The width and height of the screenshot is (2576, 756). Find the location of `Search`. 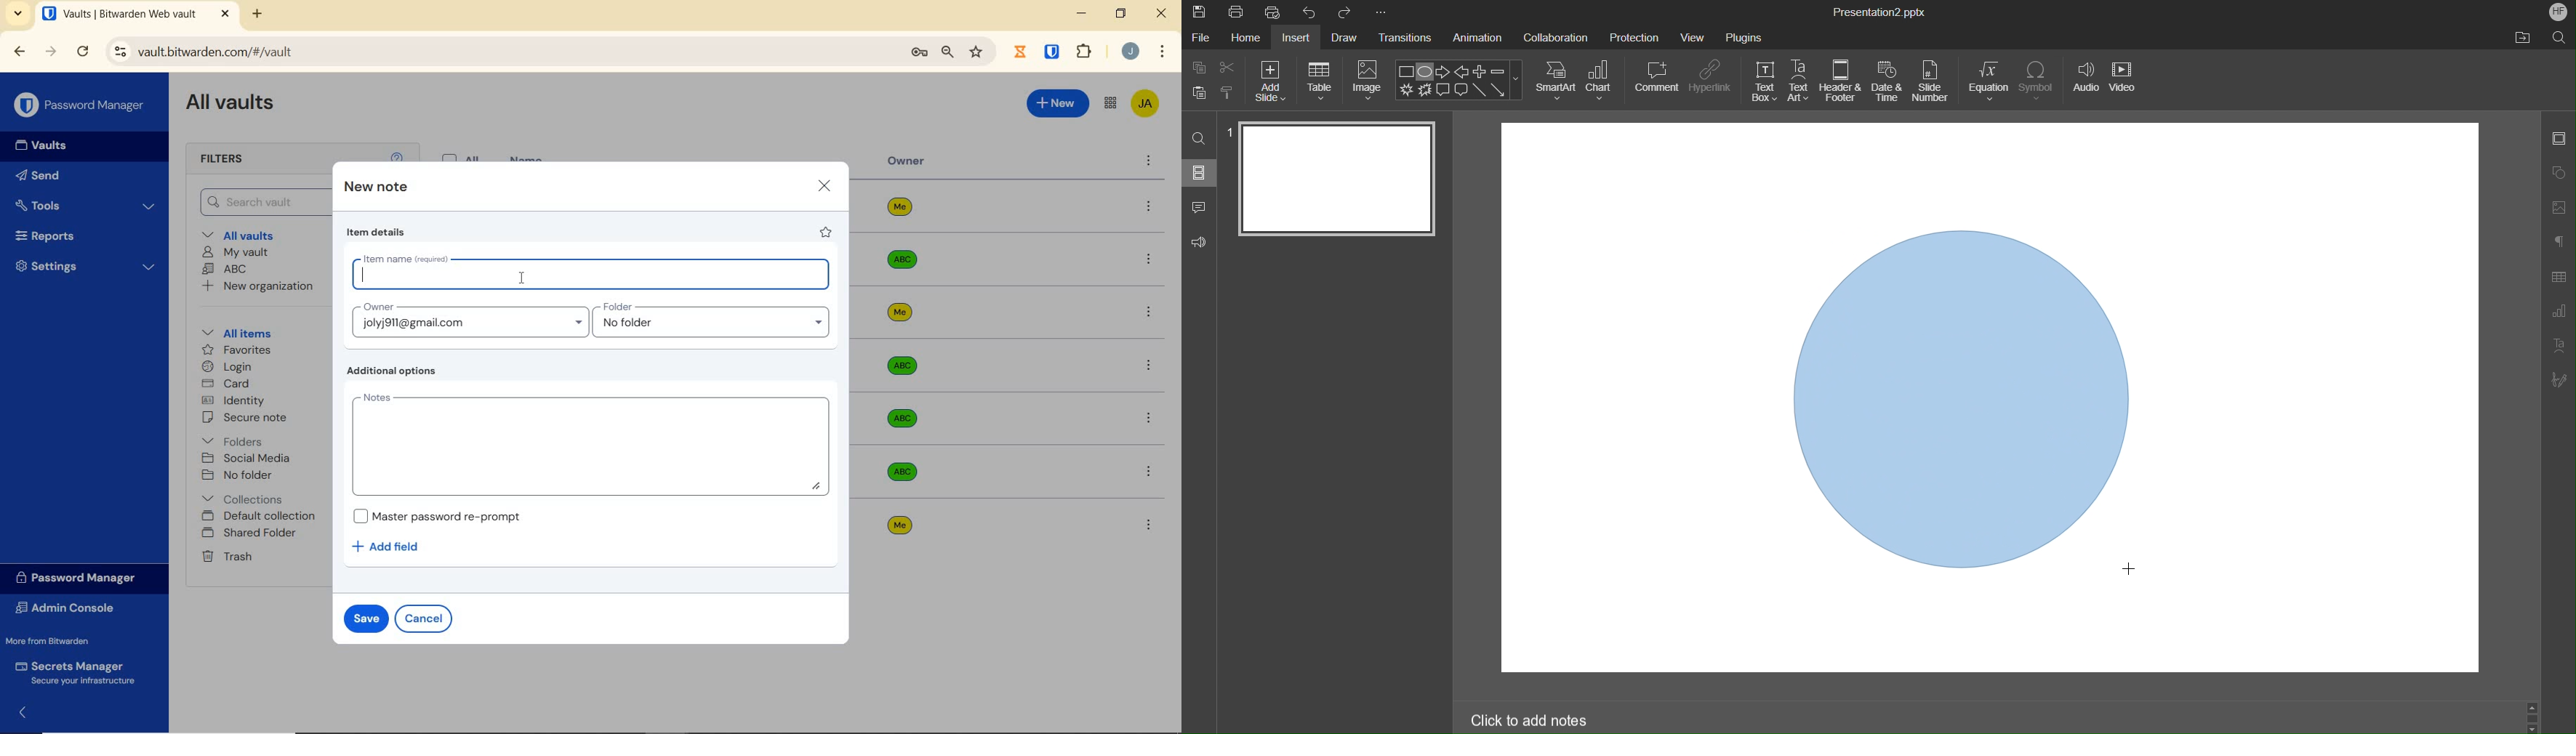

Search is located at coordinates (1199, 137).